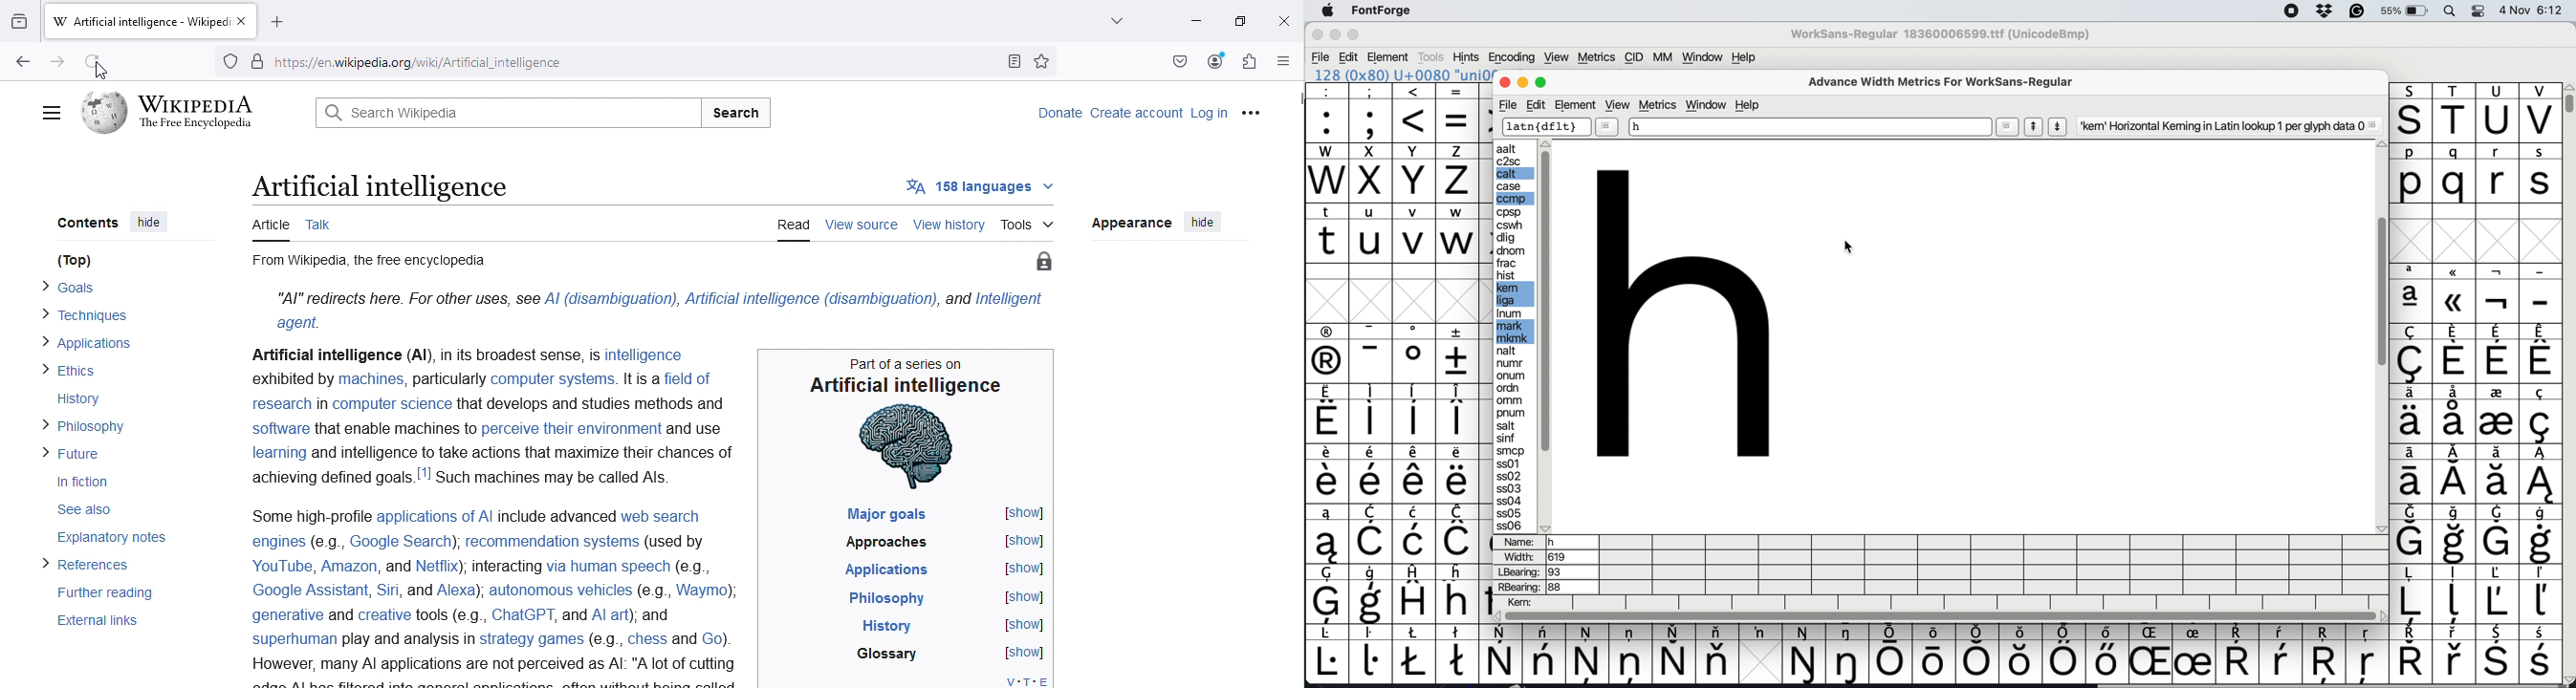 The height and width of the screenshot is (700, 2576). What do you see at coordinates (1399, 89) in the screenshot?
I see `special characters` at bounding box center [1399, 89].